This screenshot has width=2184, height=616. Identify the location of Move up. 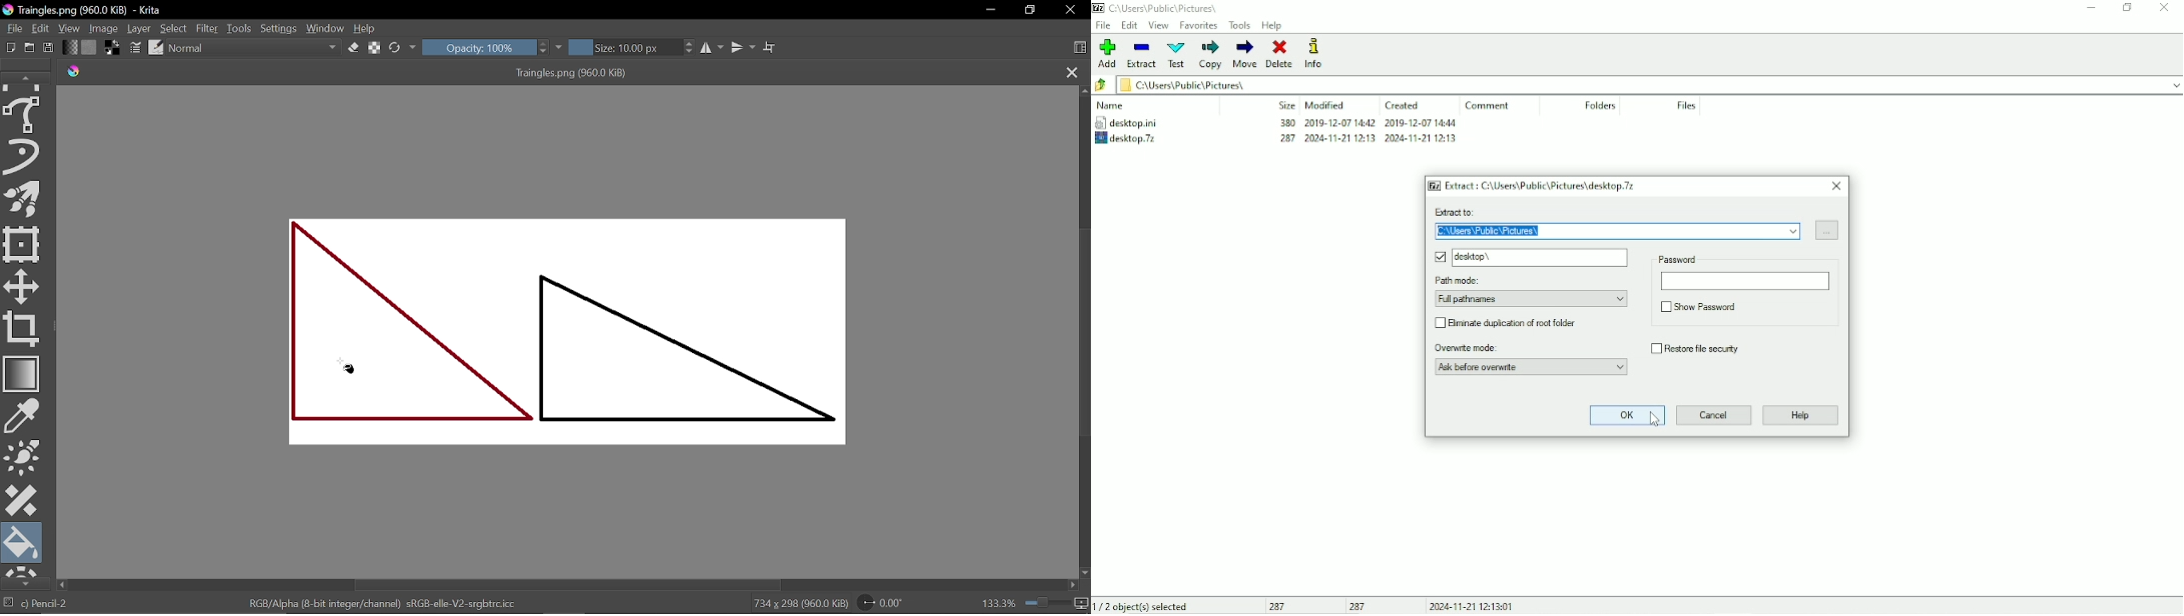
(1085, 91).